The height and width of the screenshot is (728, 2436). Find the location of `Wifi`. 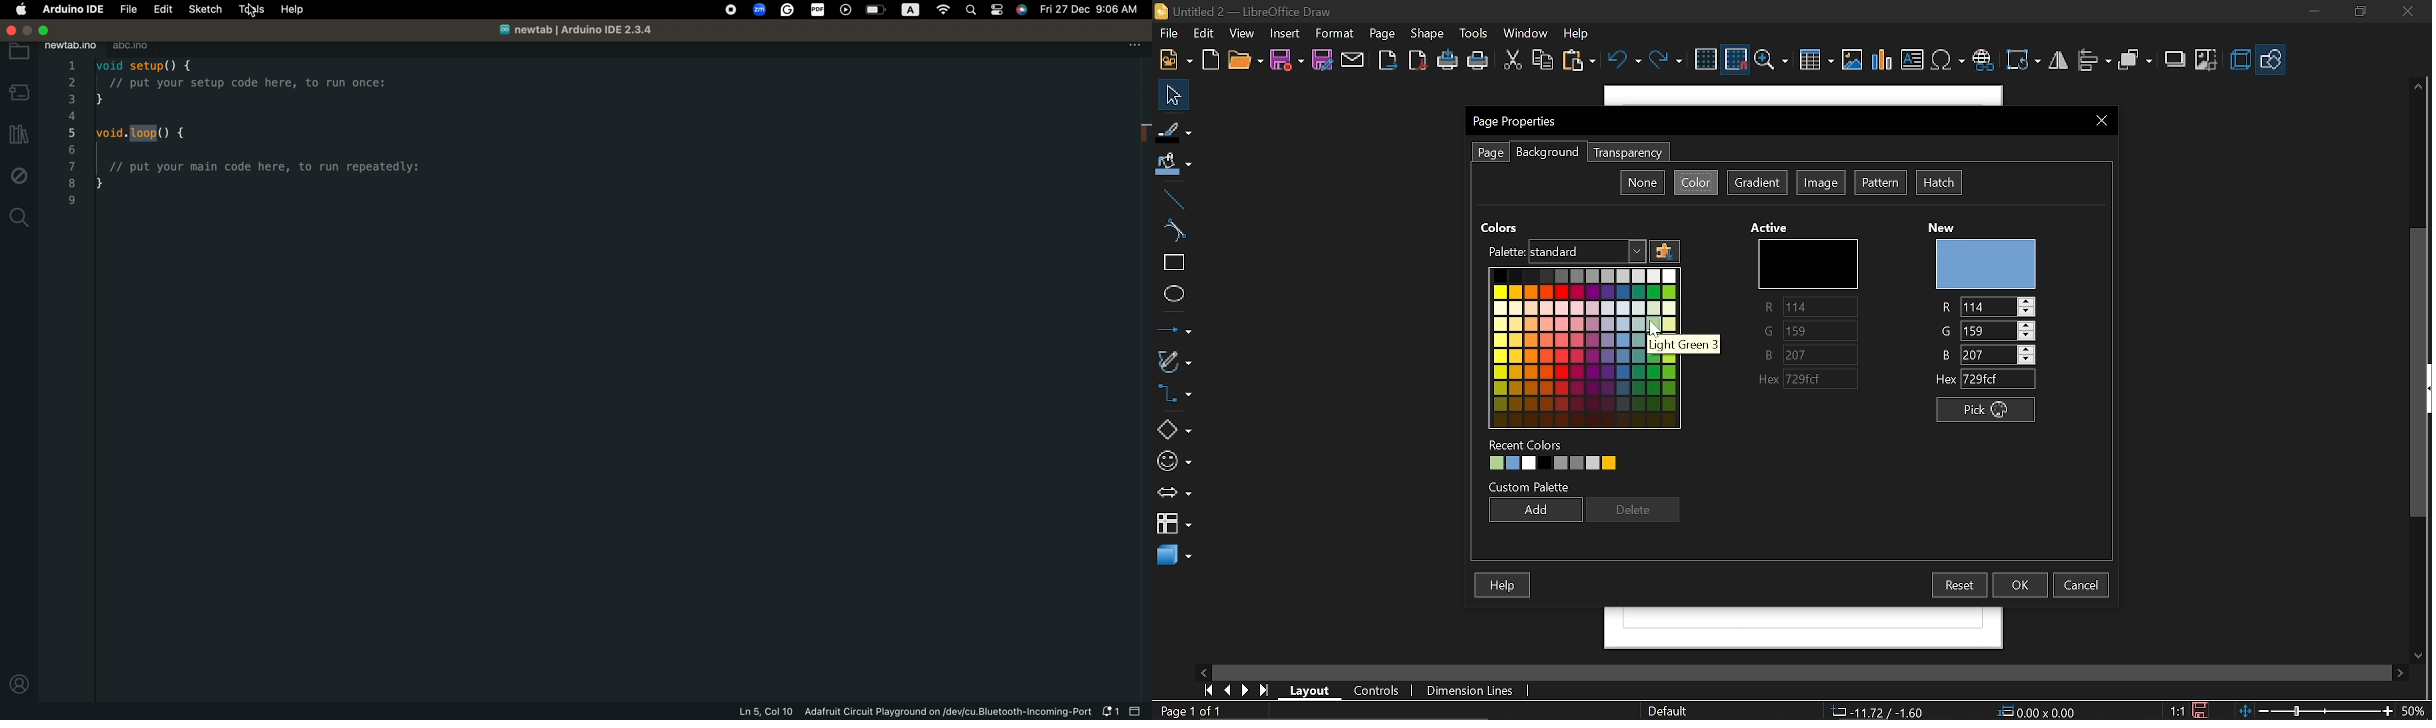

Wifi is located at coordinates (944, 8).